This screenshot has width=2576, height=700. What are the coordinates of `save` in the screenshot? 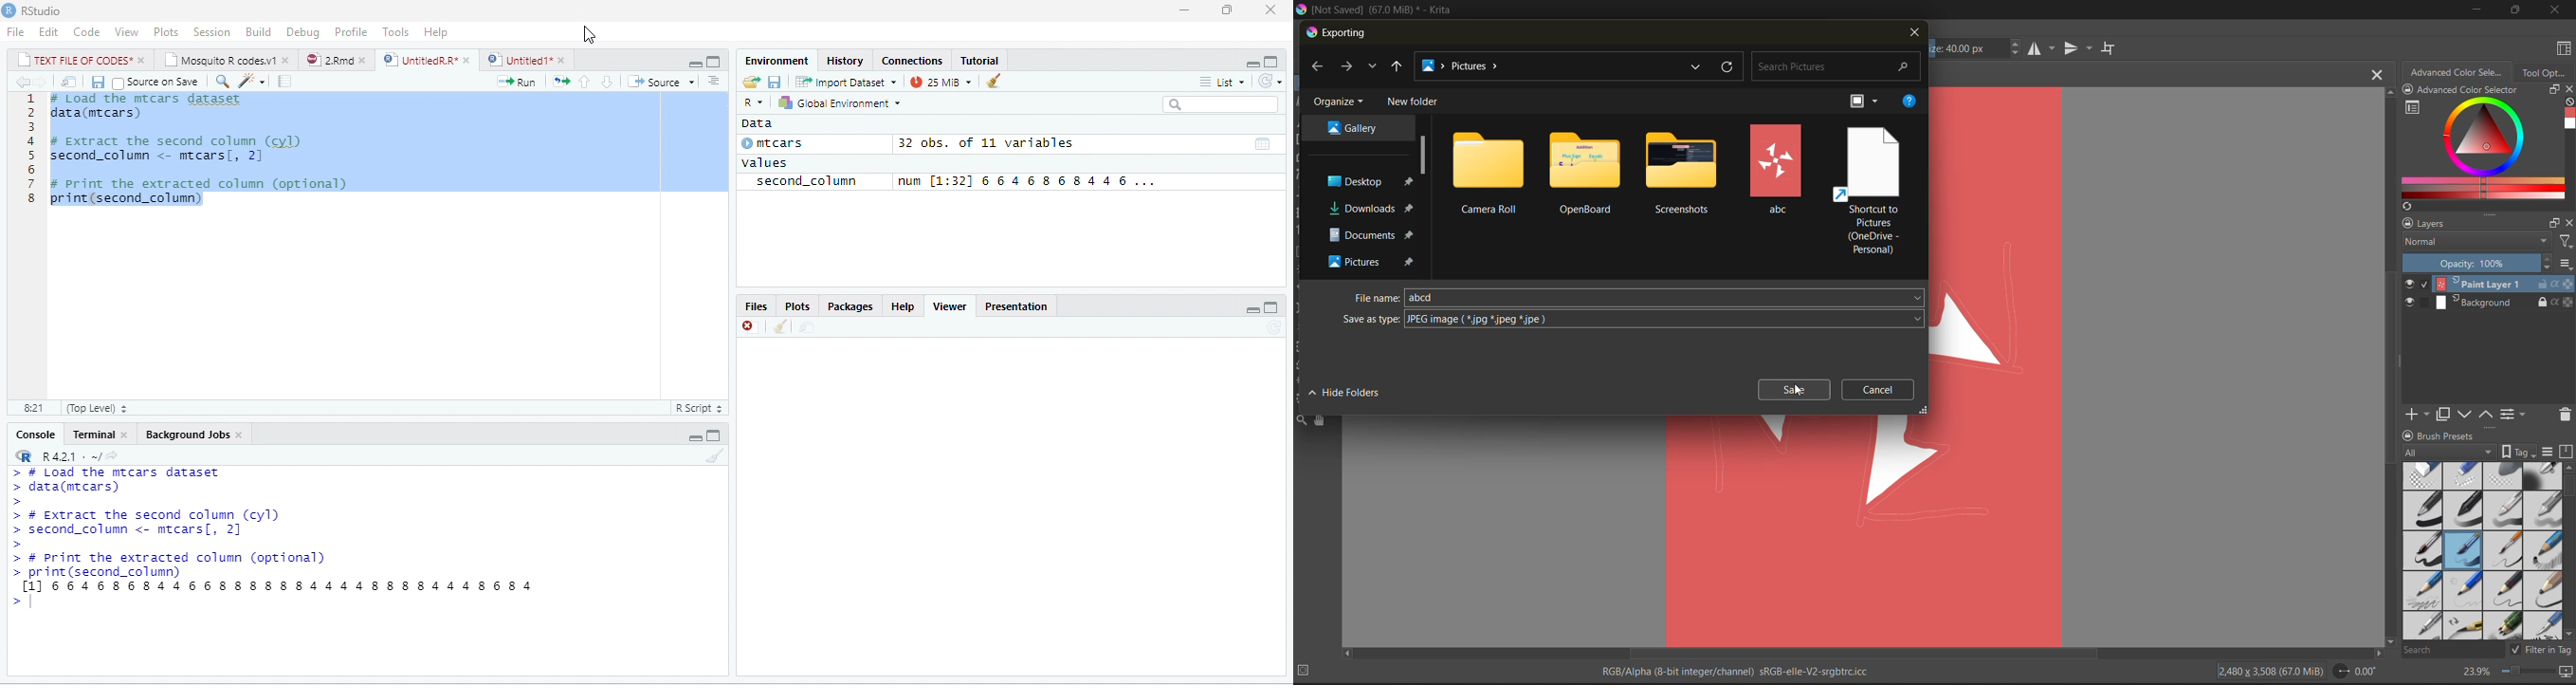 It's located at (96, 81).